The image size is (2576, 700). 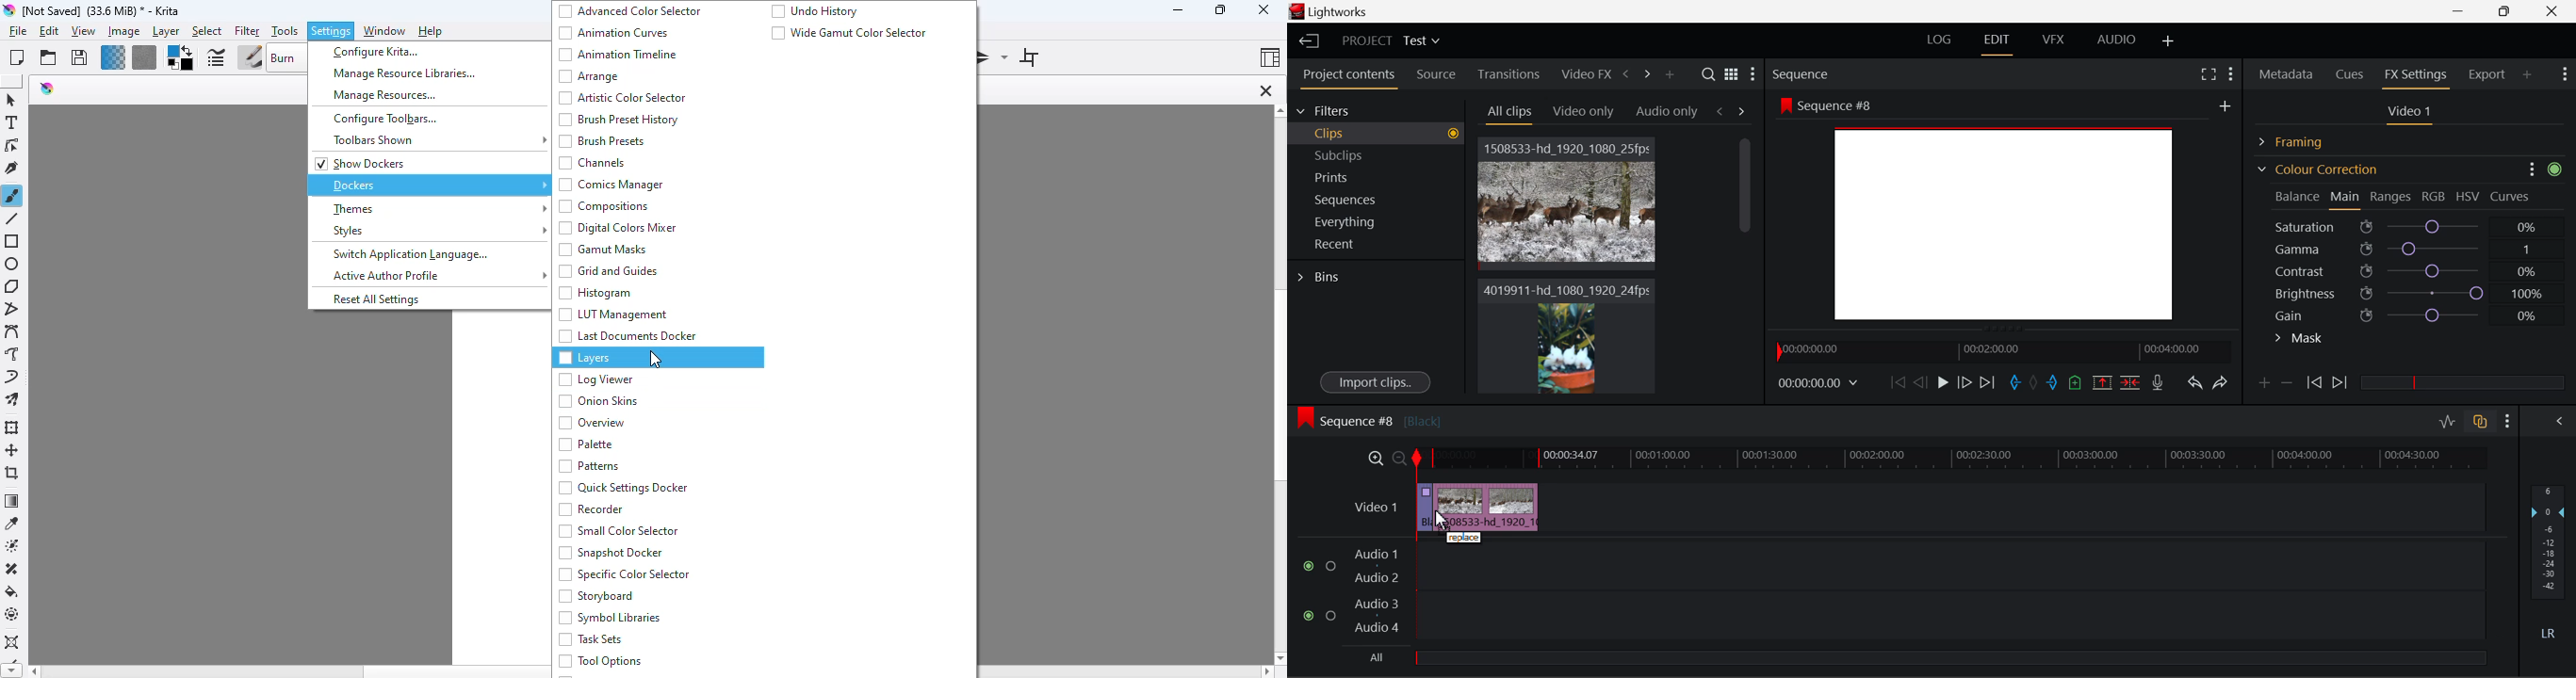 What do you see at coordinates (2035, 384) in the screenshot?
I see `Remove All Marks` at bounding box center [2035, 384].